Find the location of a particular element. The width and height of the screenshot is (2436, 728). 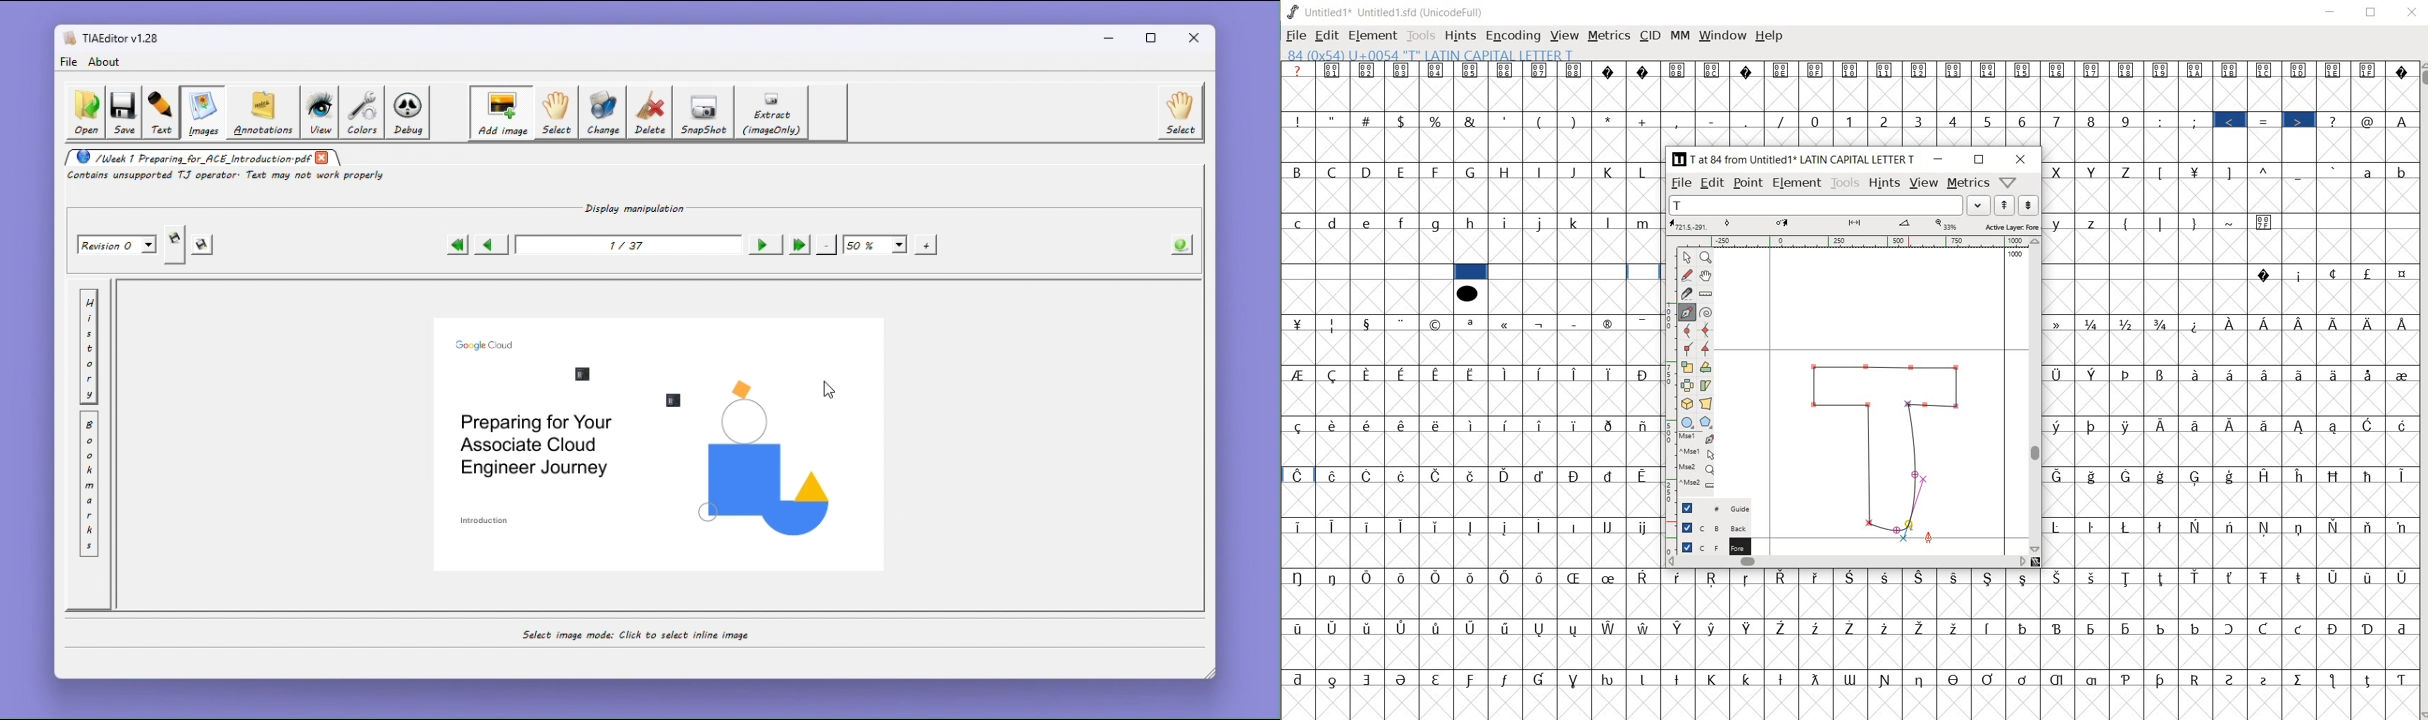

cid is located at coordinates (1648, 38).